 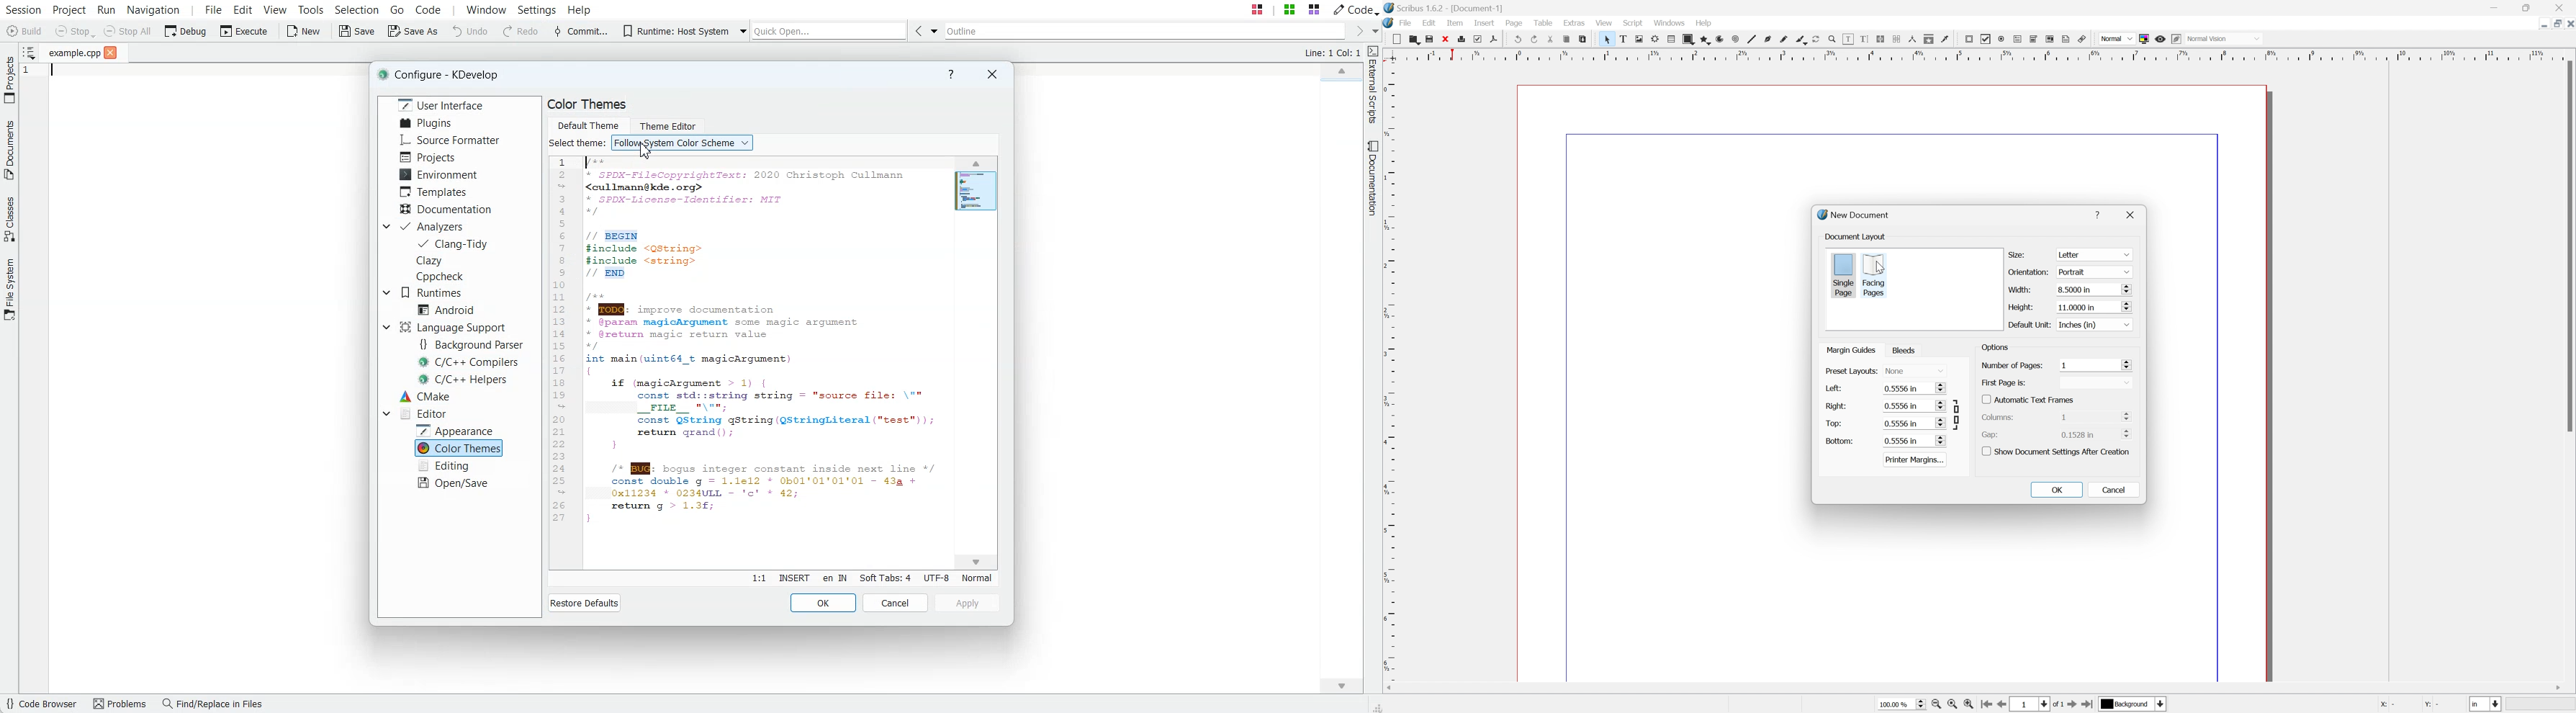 What do you see at coordinates (2073, 706) in the screenshot?
I see `go to next page` at bounding box center [2073, 706].